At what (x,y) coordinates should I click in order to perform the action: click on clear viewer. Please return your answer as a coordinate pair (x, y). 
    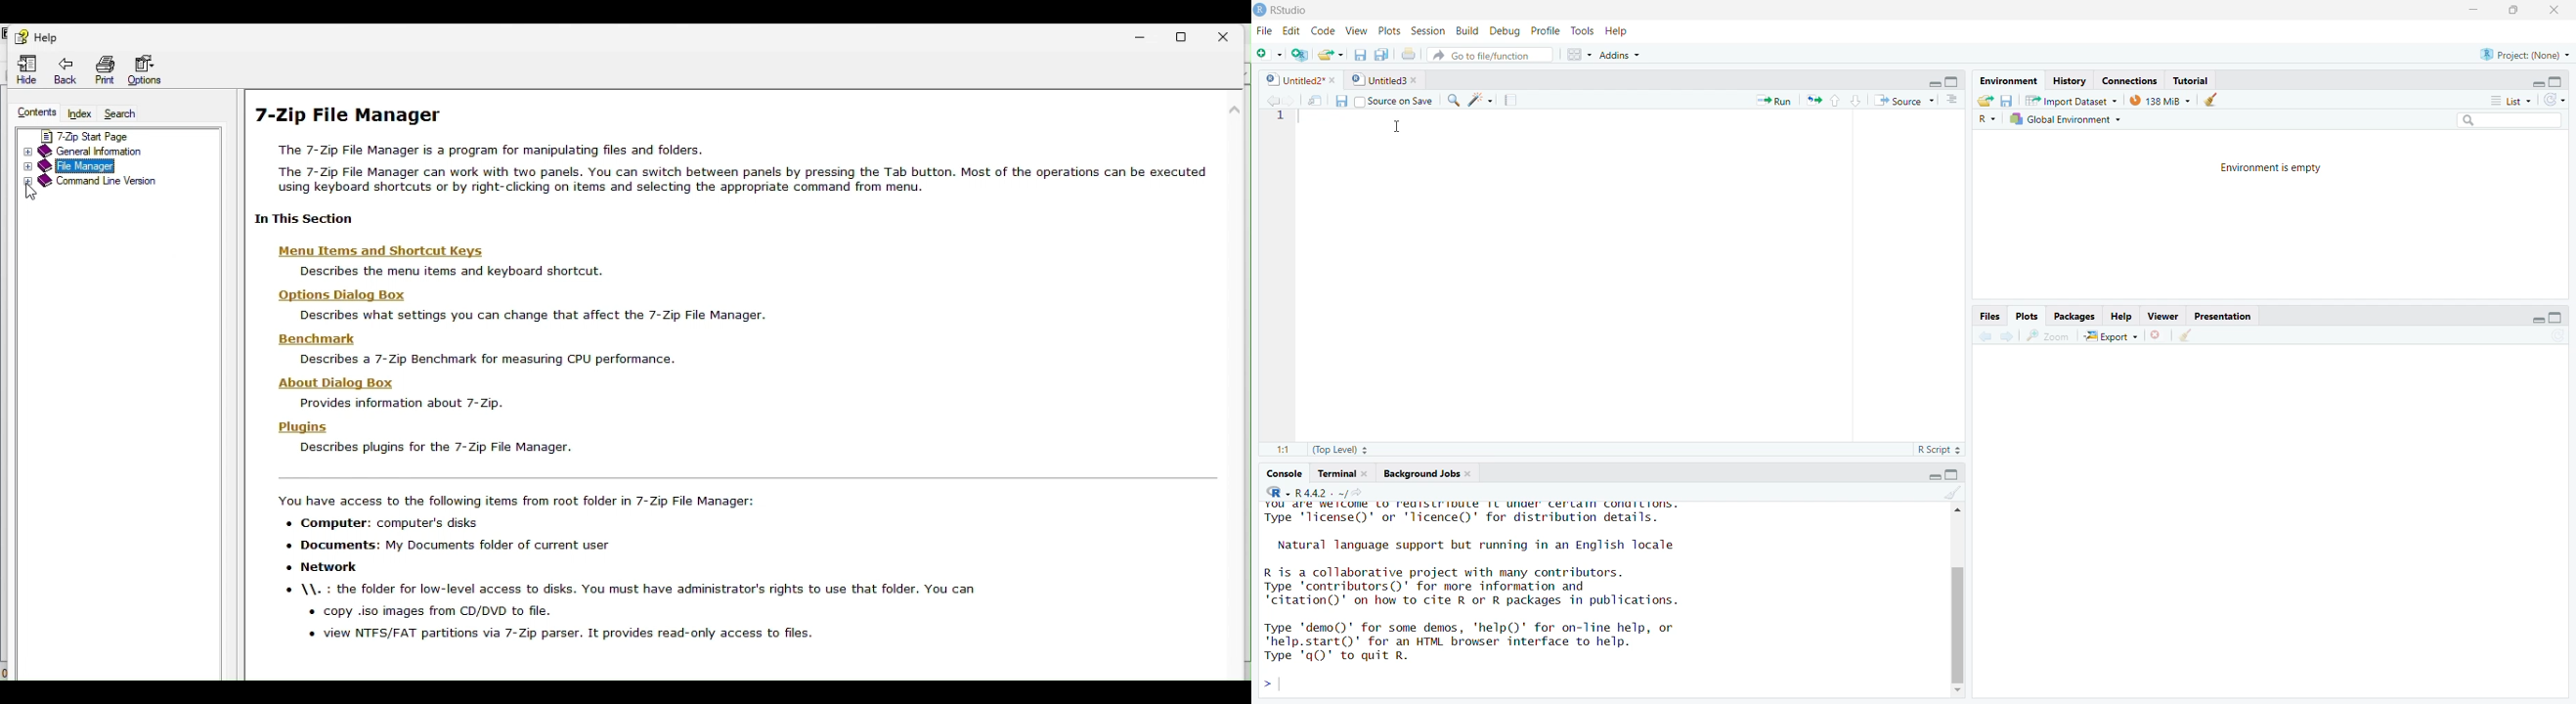
    Looking at the image, I should click on (2186, 335).